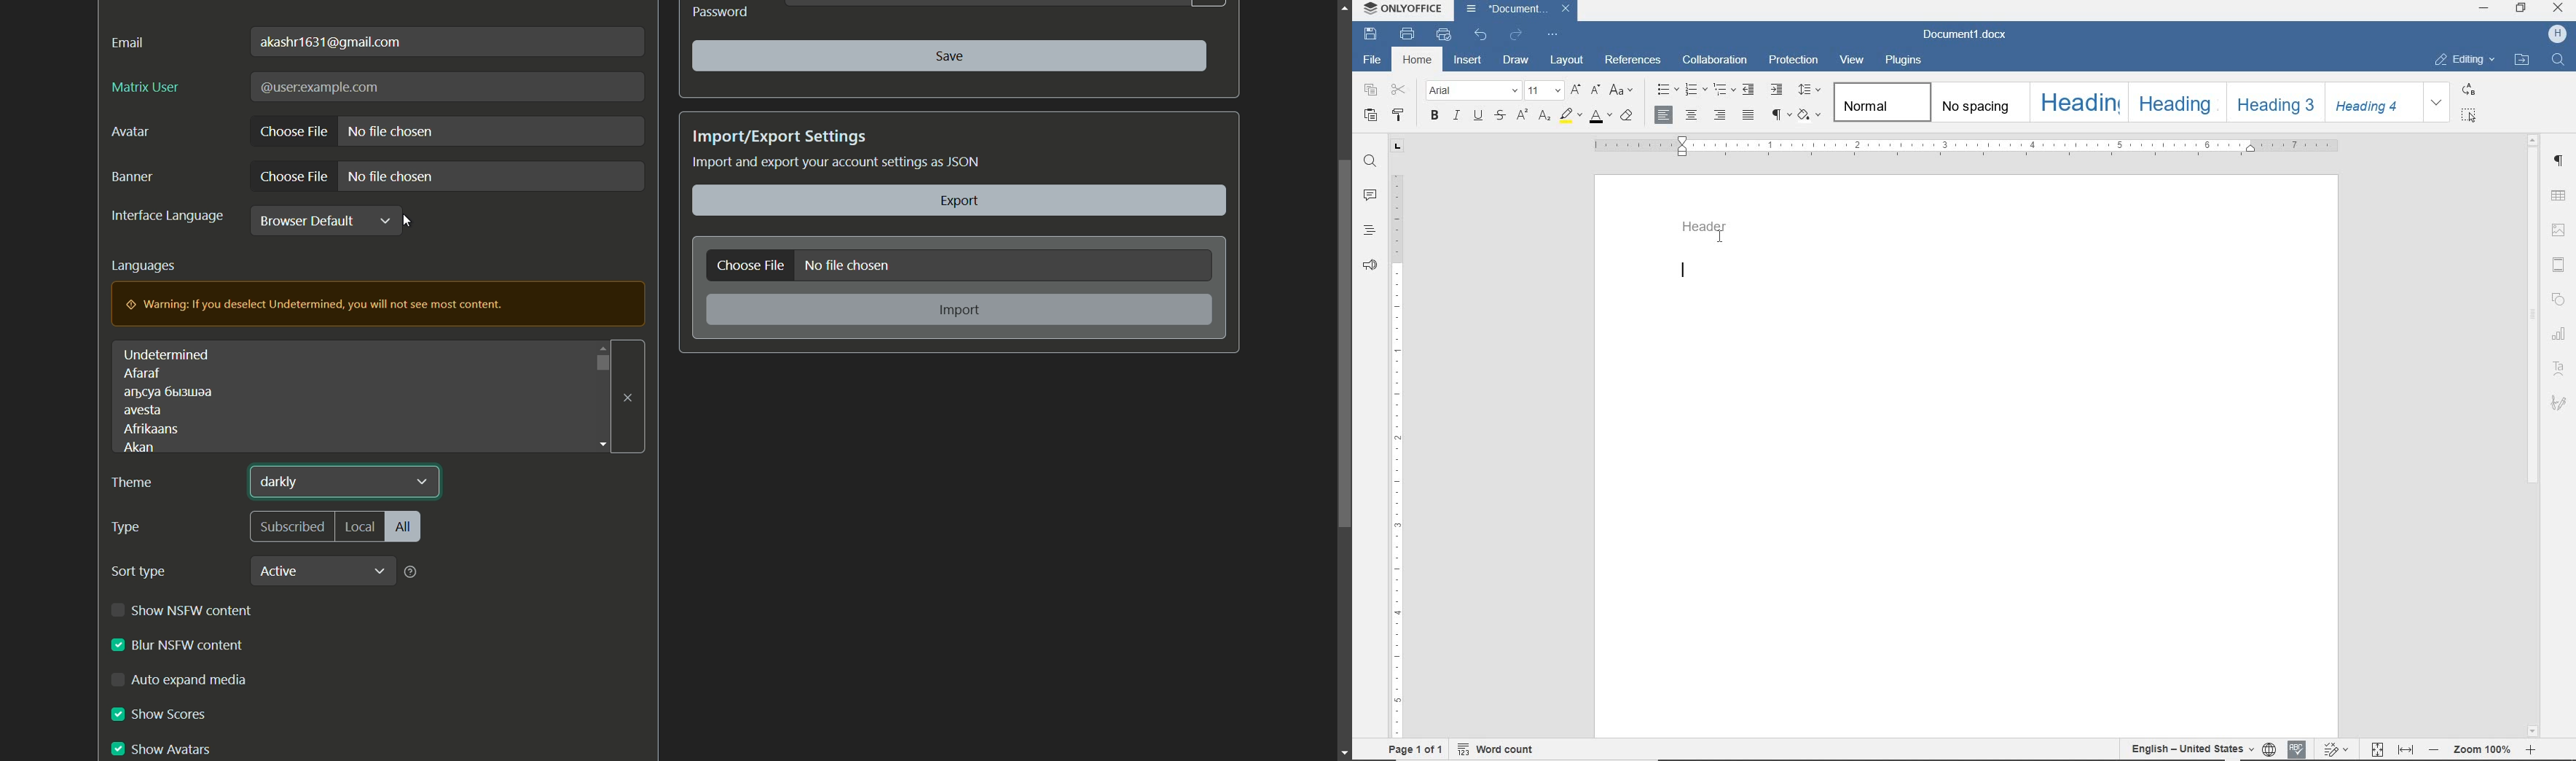 The image size is (2576, 784). I want to click on avesta, so click(142, 412).